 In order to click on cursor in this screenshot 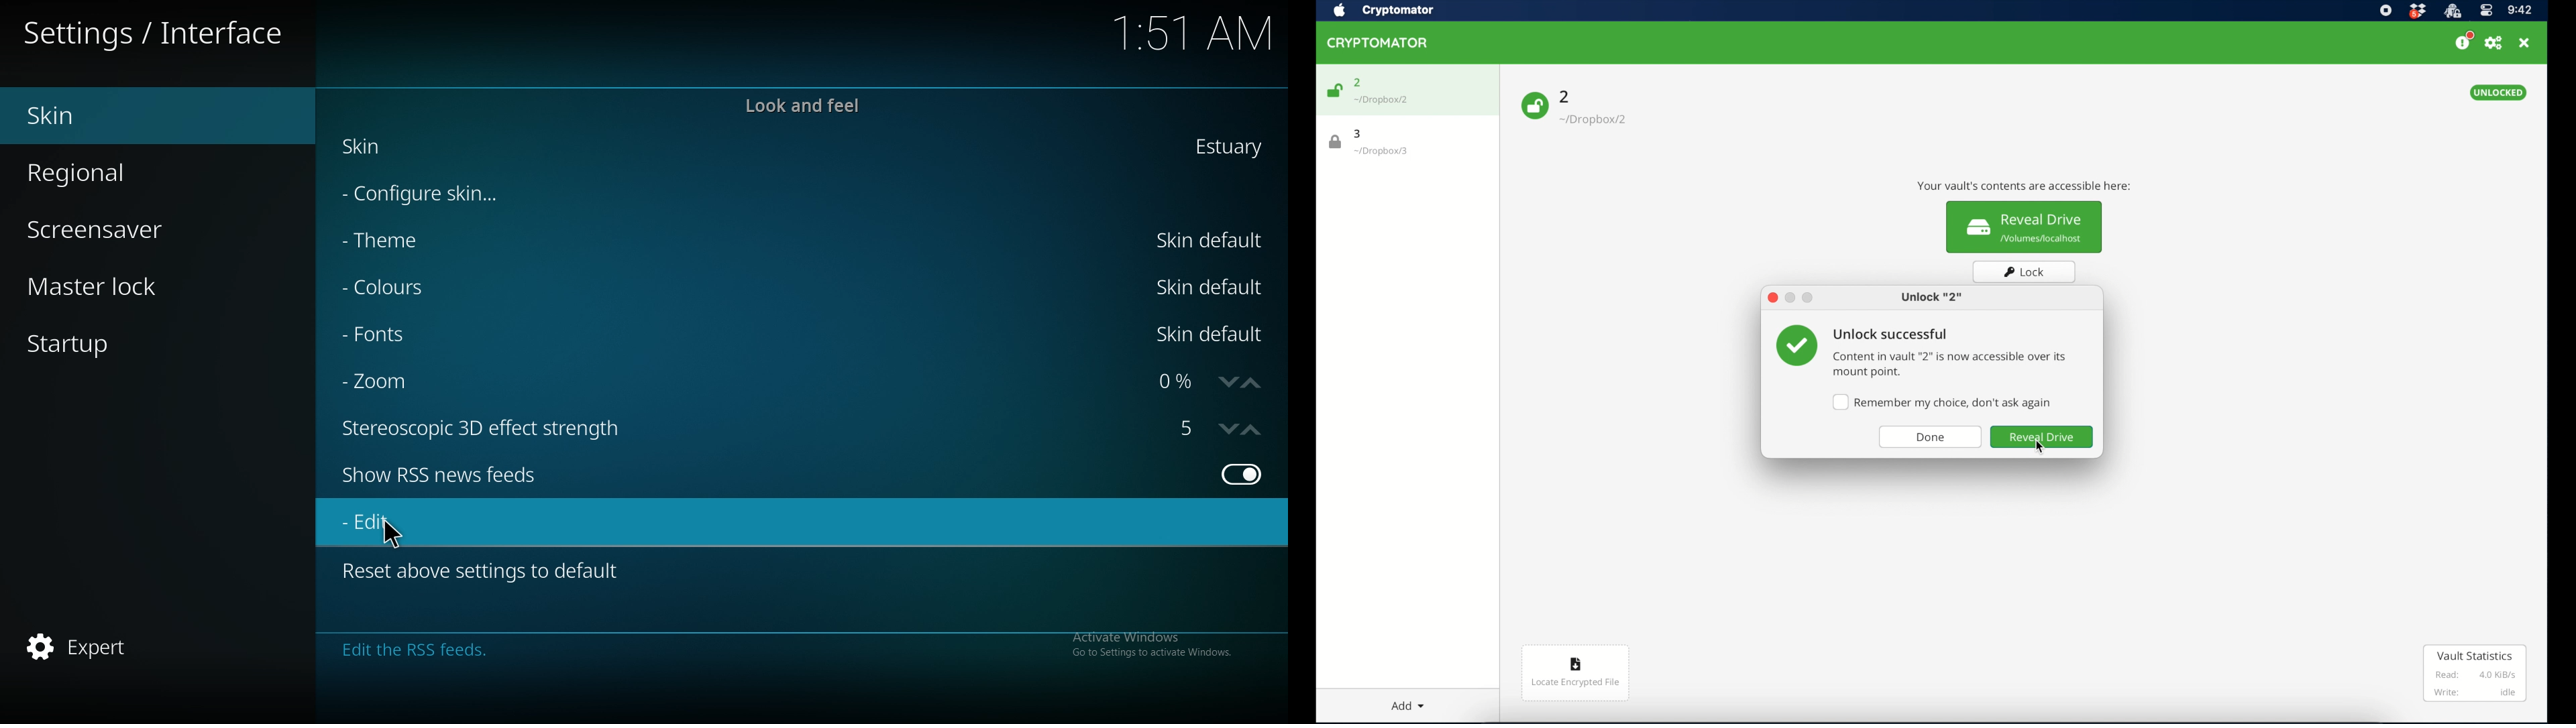, I will do `click(391, 534)`.